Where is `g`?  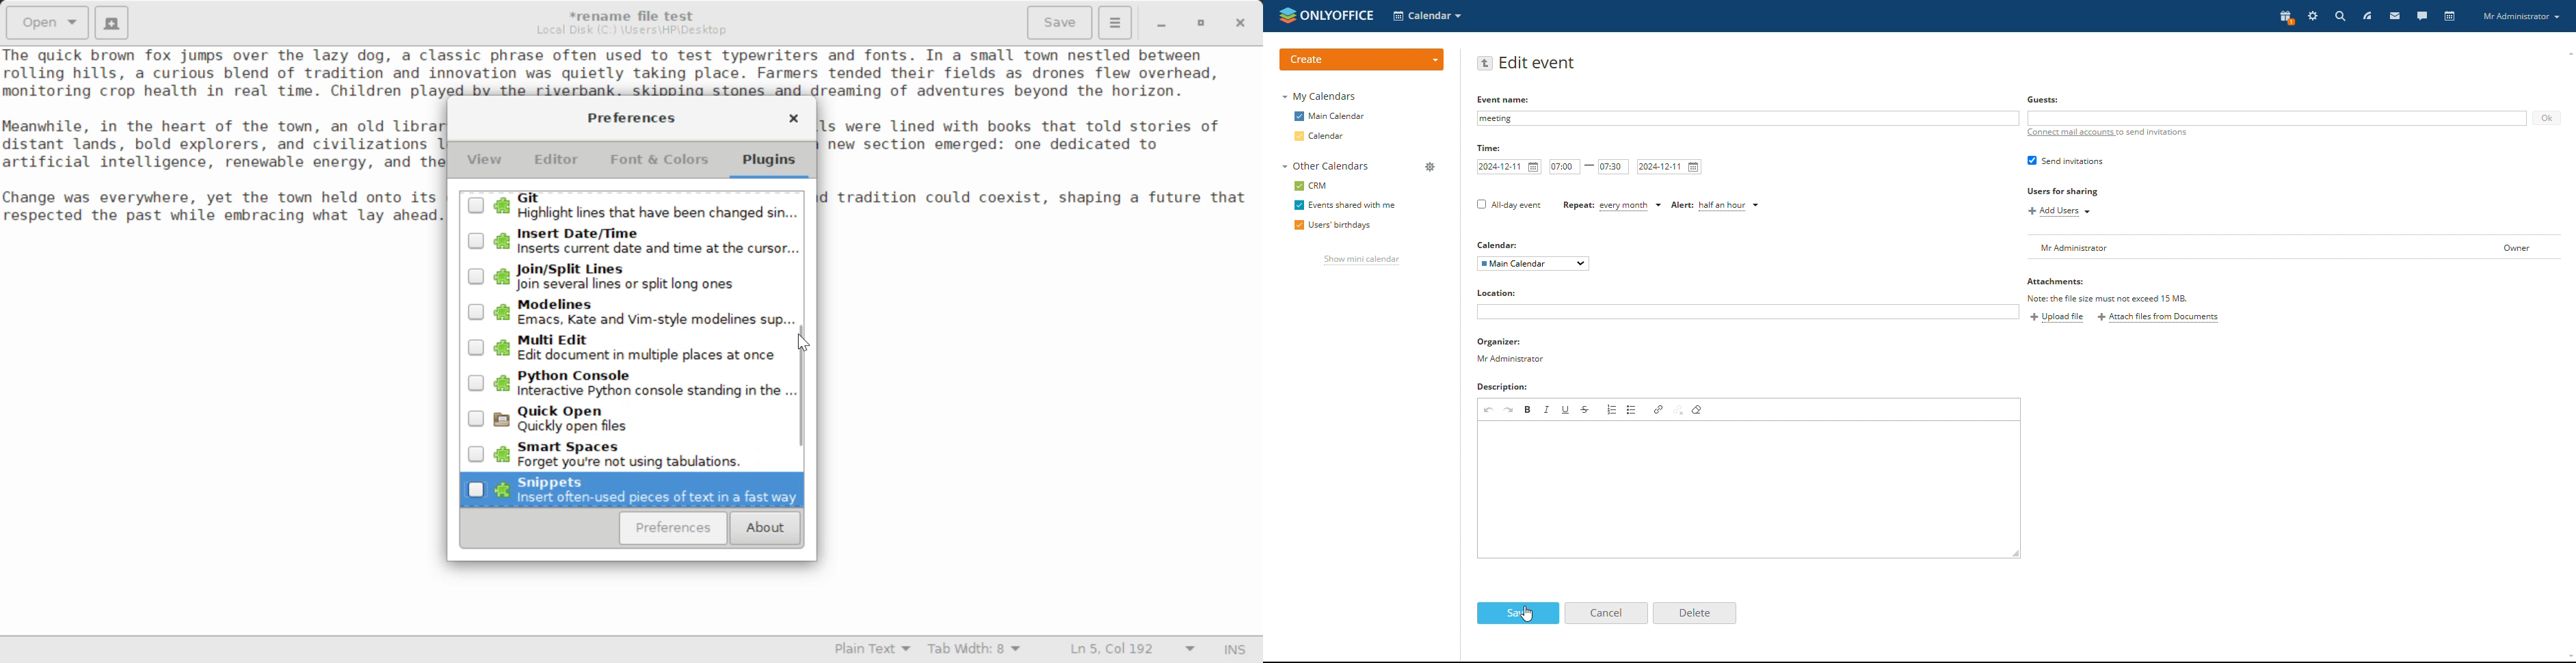
g is located at coordinates (2039, 100).